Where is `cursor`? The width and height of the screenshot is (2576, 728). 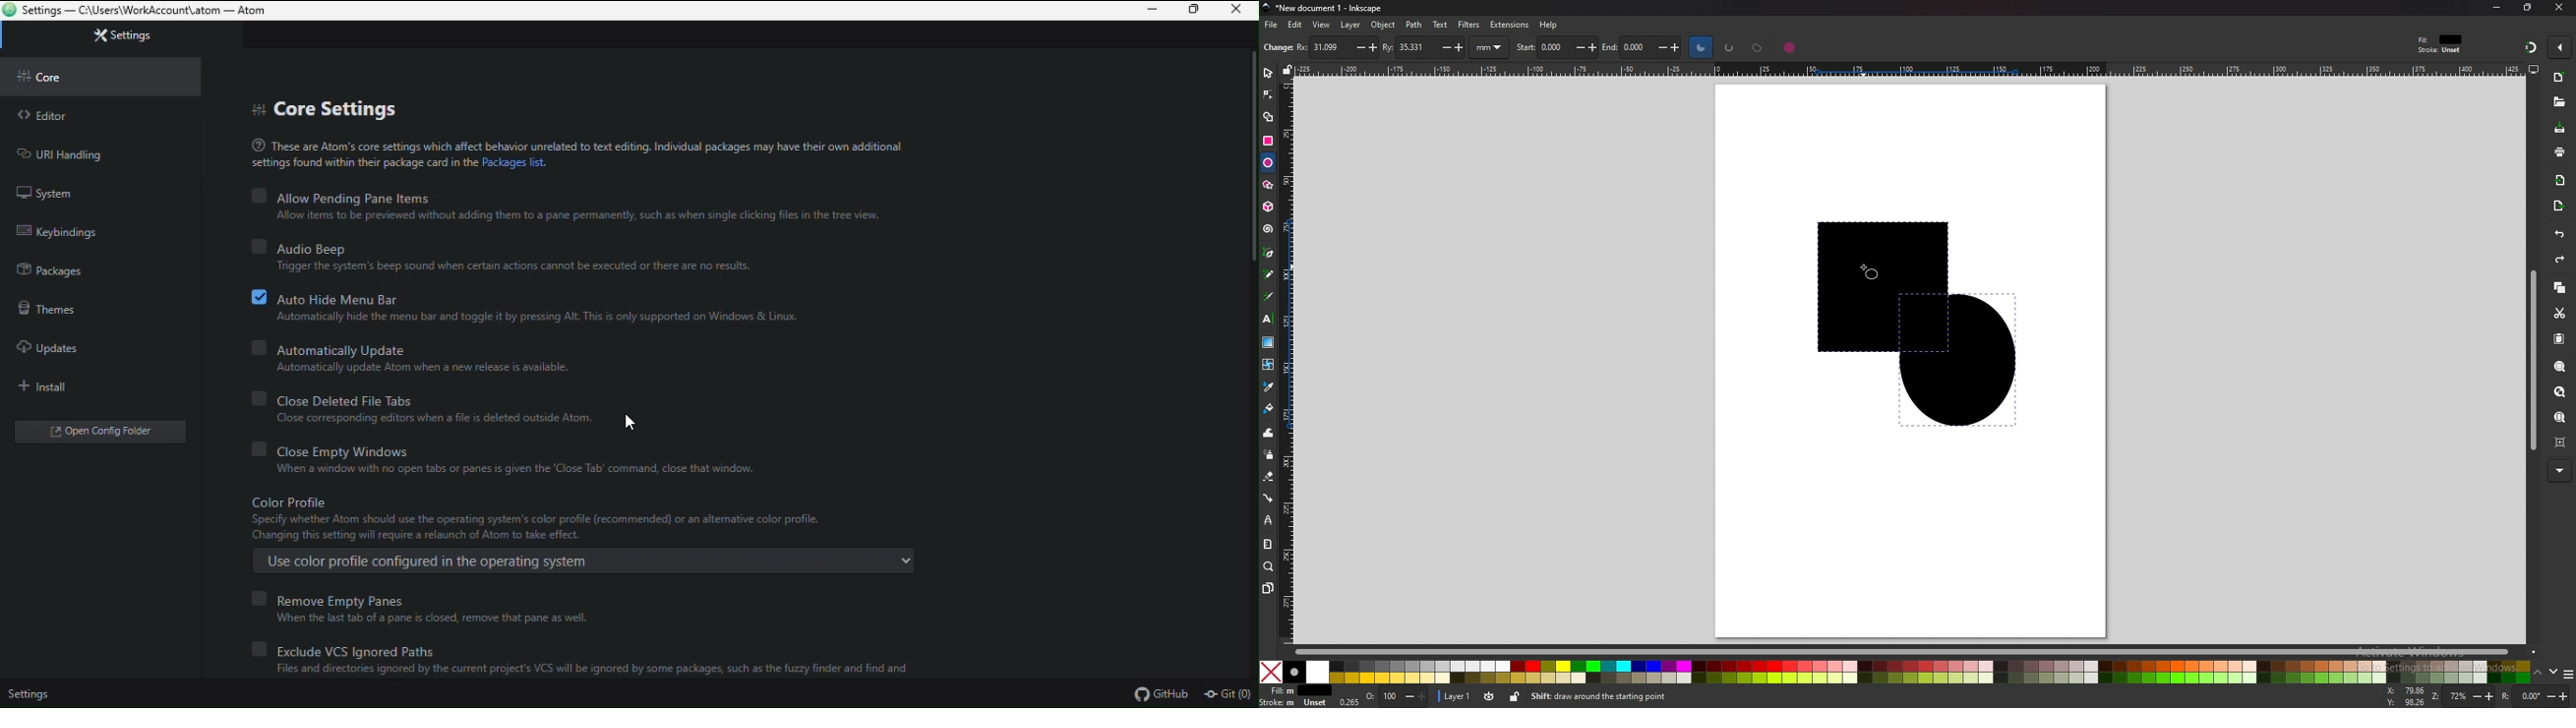 cursor is located at coordinates (1870, 272).